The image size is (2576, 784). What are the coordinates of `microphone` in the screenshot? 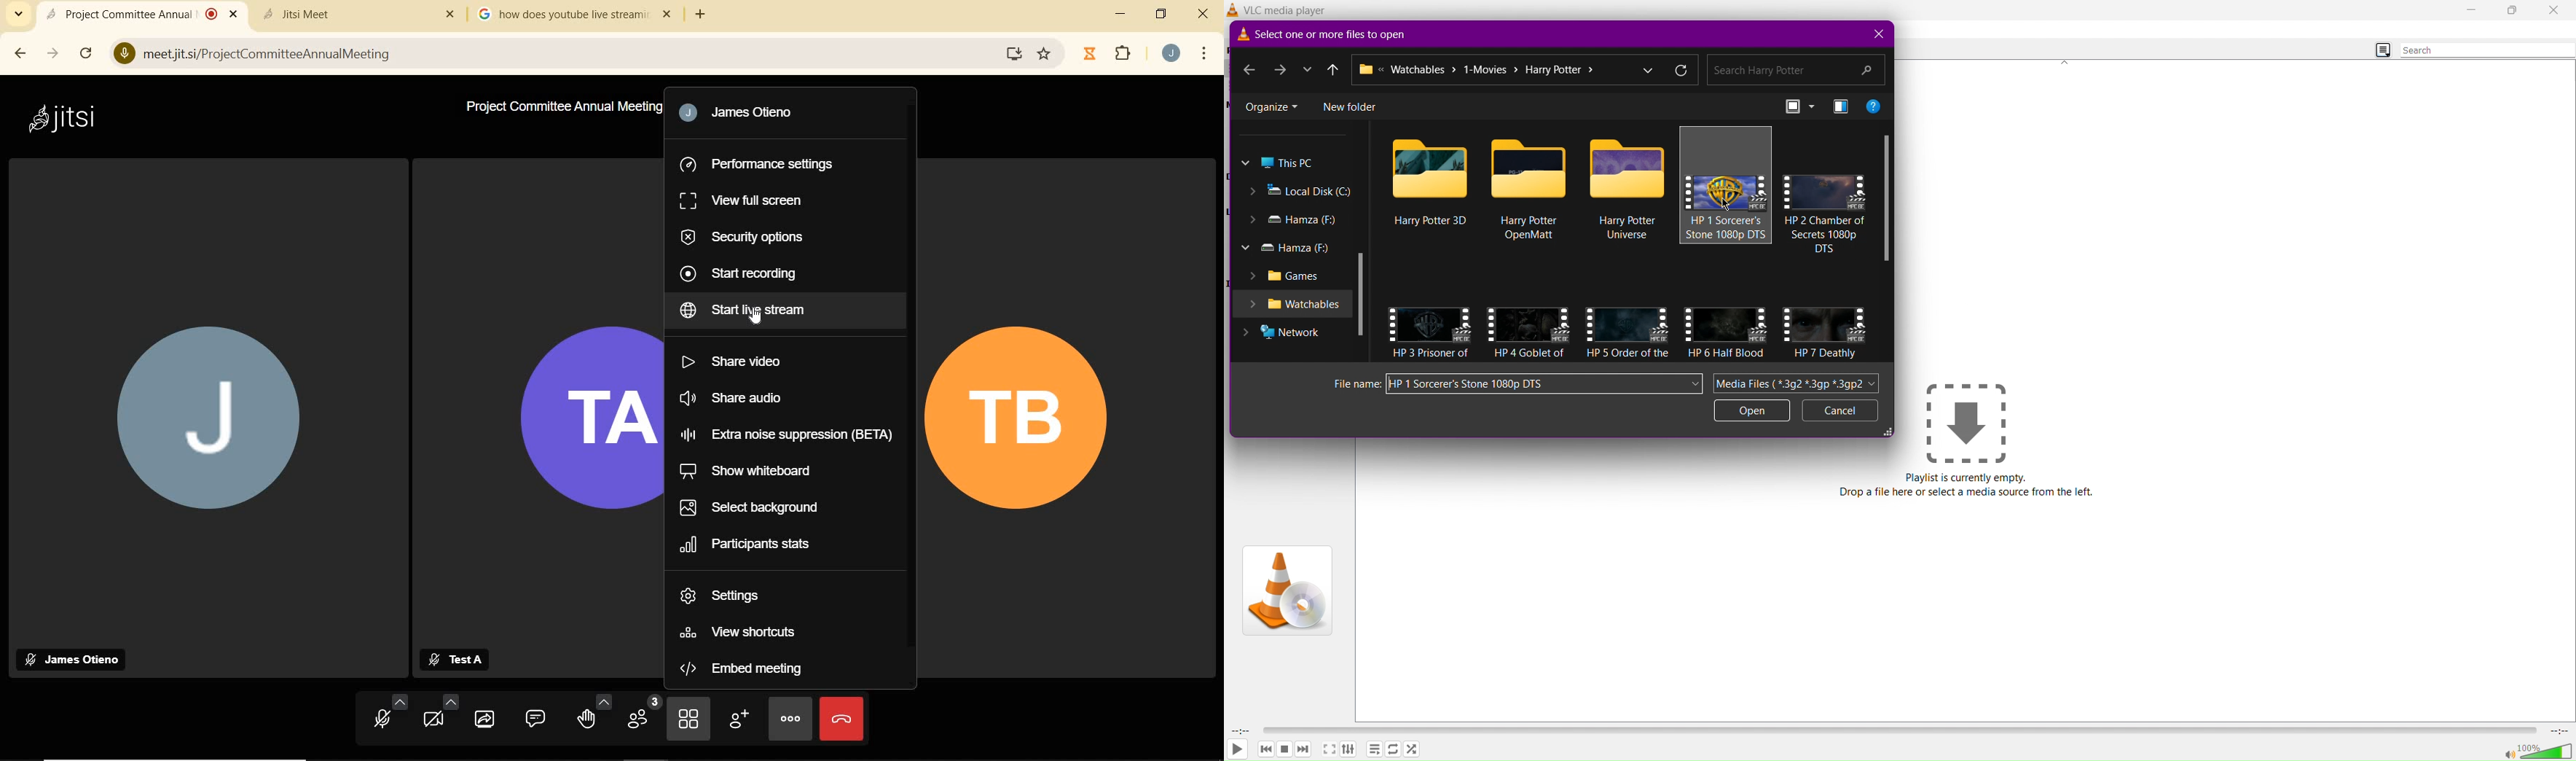 It's located at (390, 714).